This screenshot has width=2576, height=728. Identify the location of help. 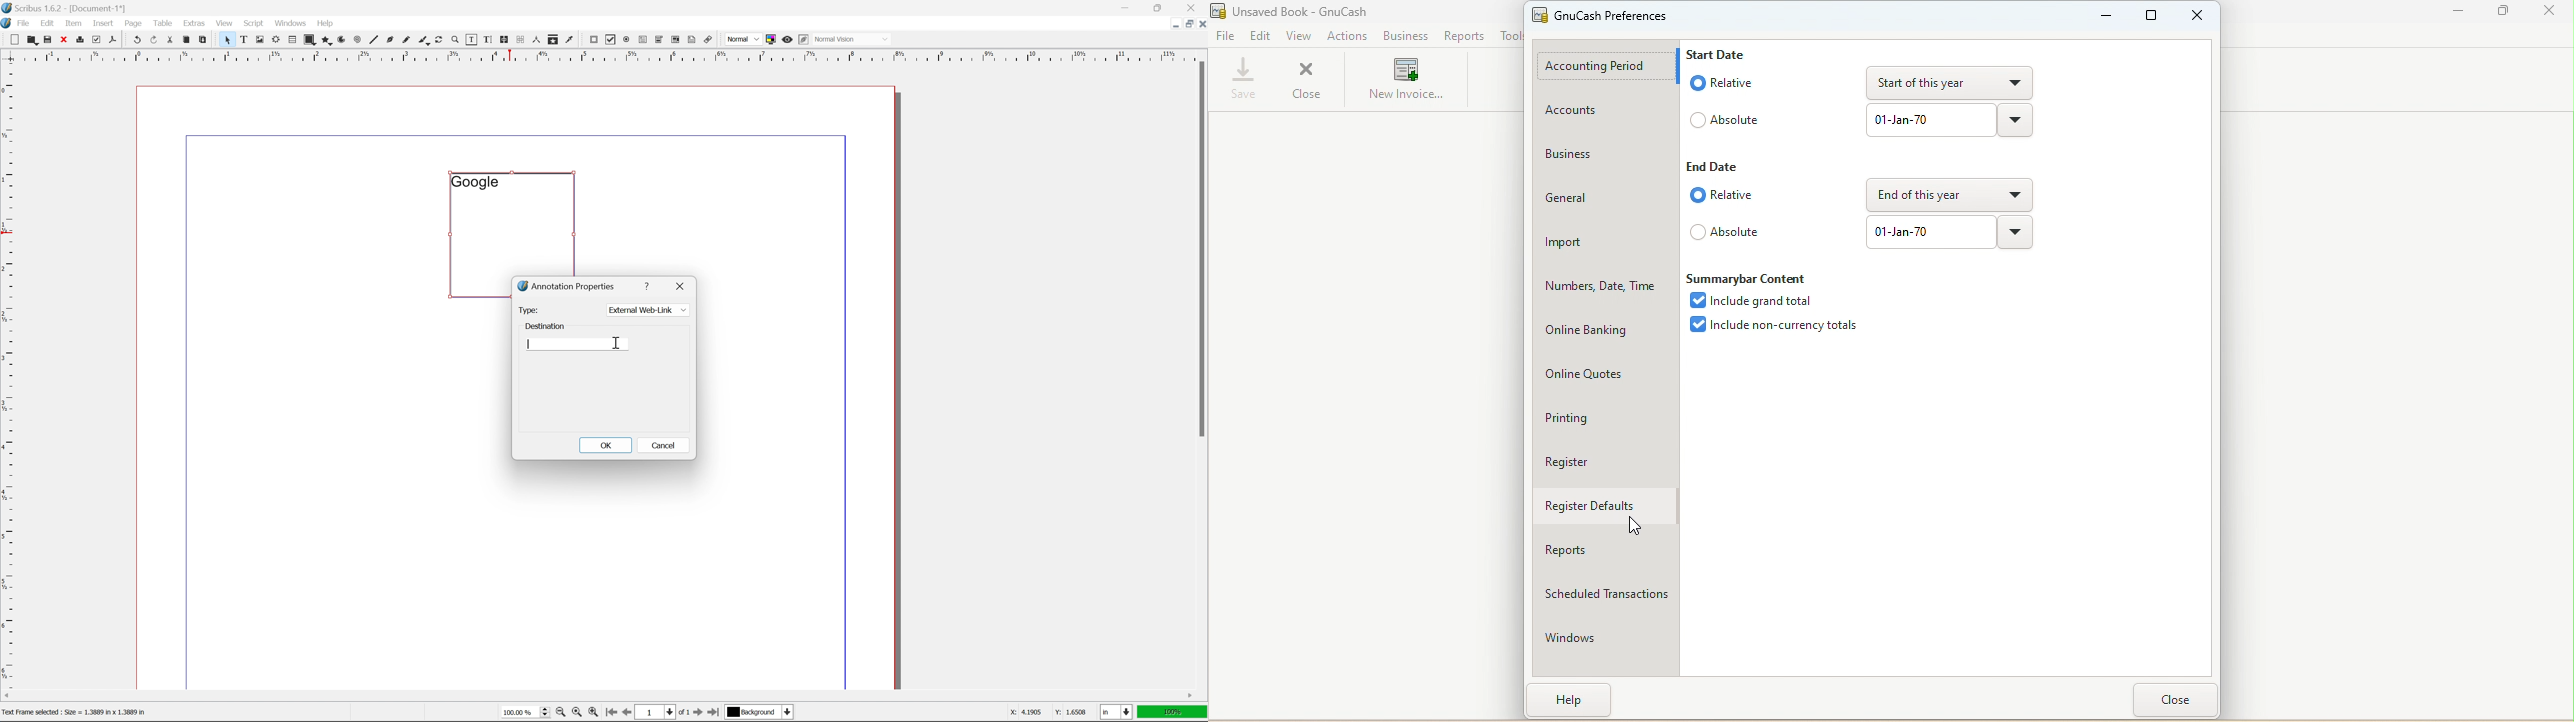
(649, 285).